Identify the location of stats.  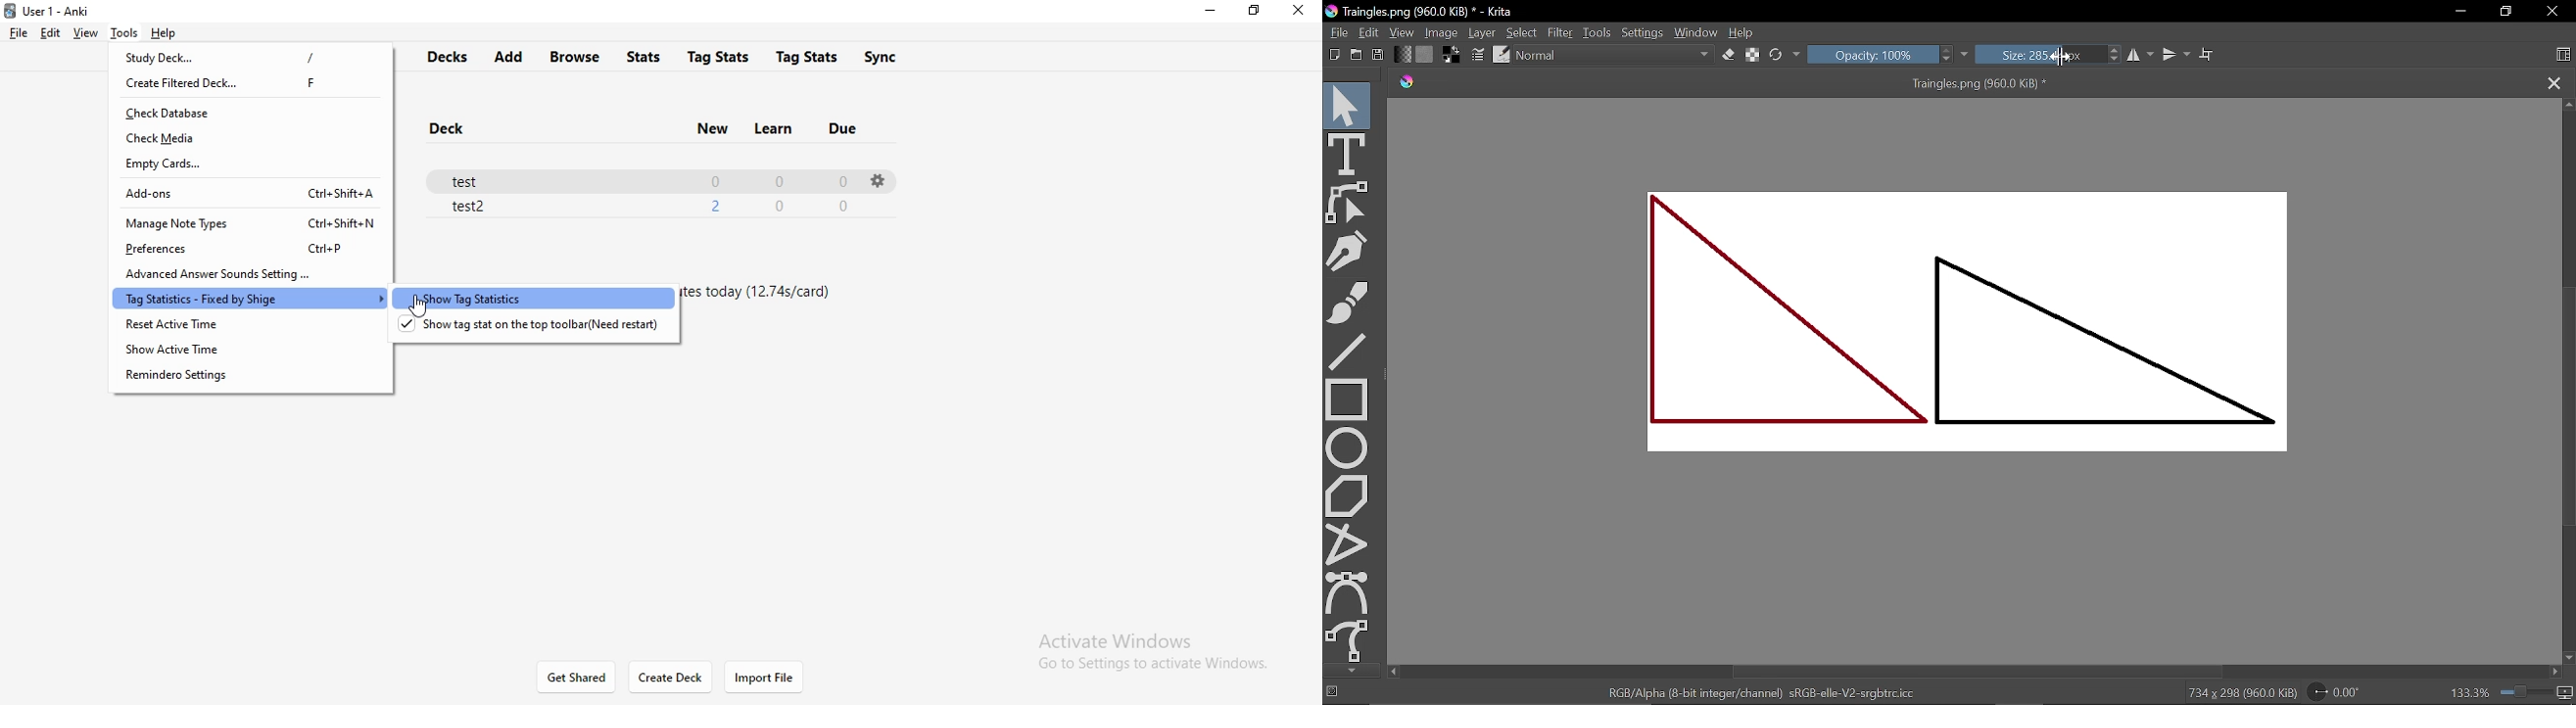
(644, 57).